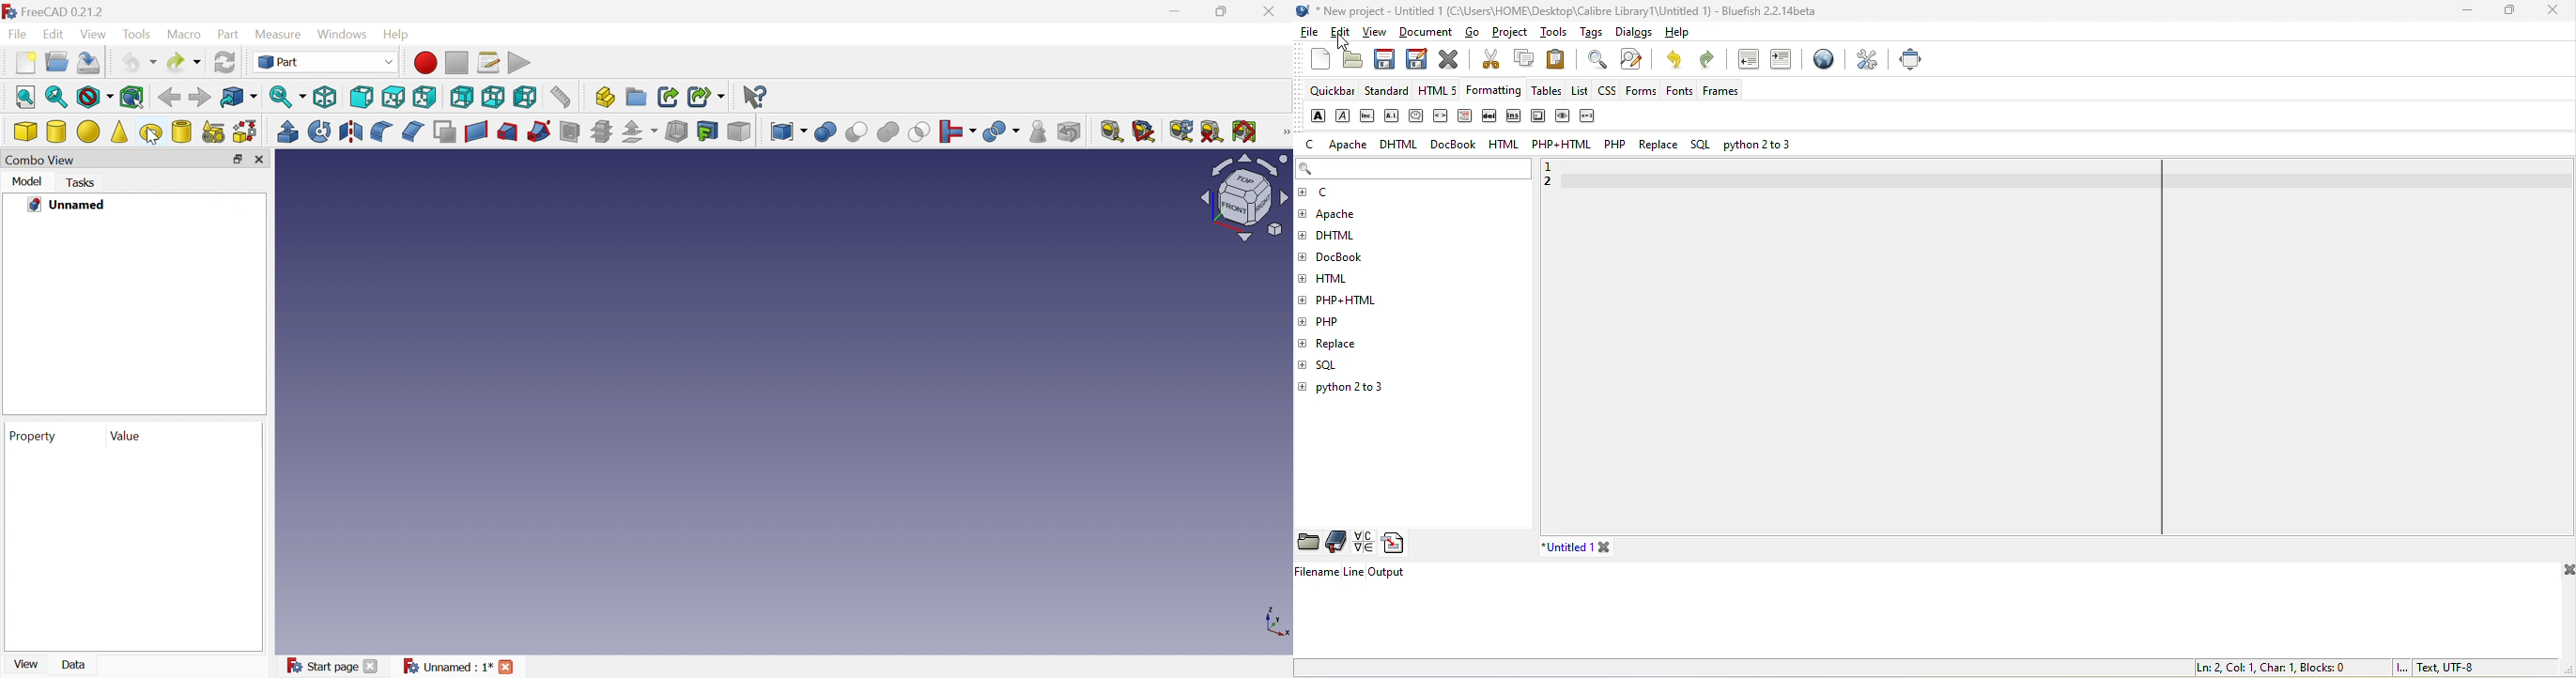  I want to click on Color per face, so click(740, 132).